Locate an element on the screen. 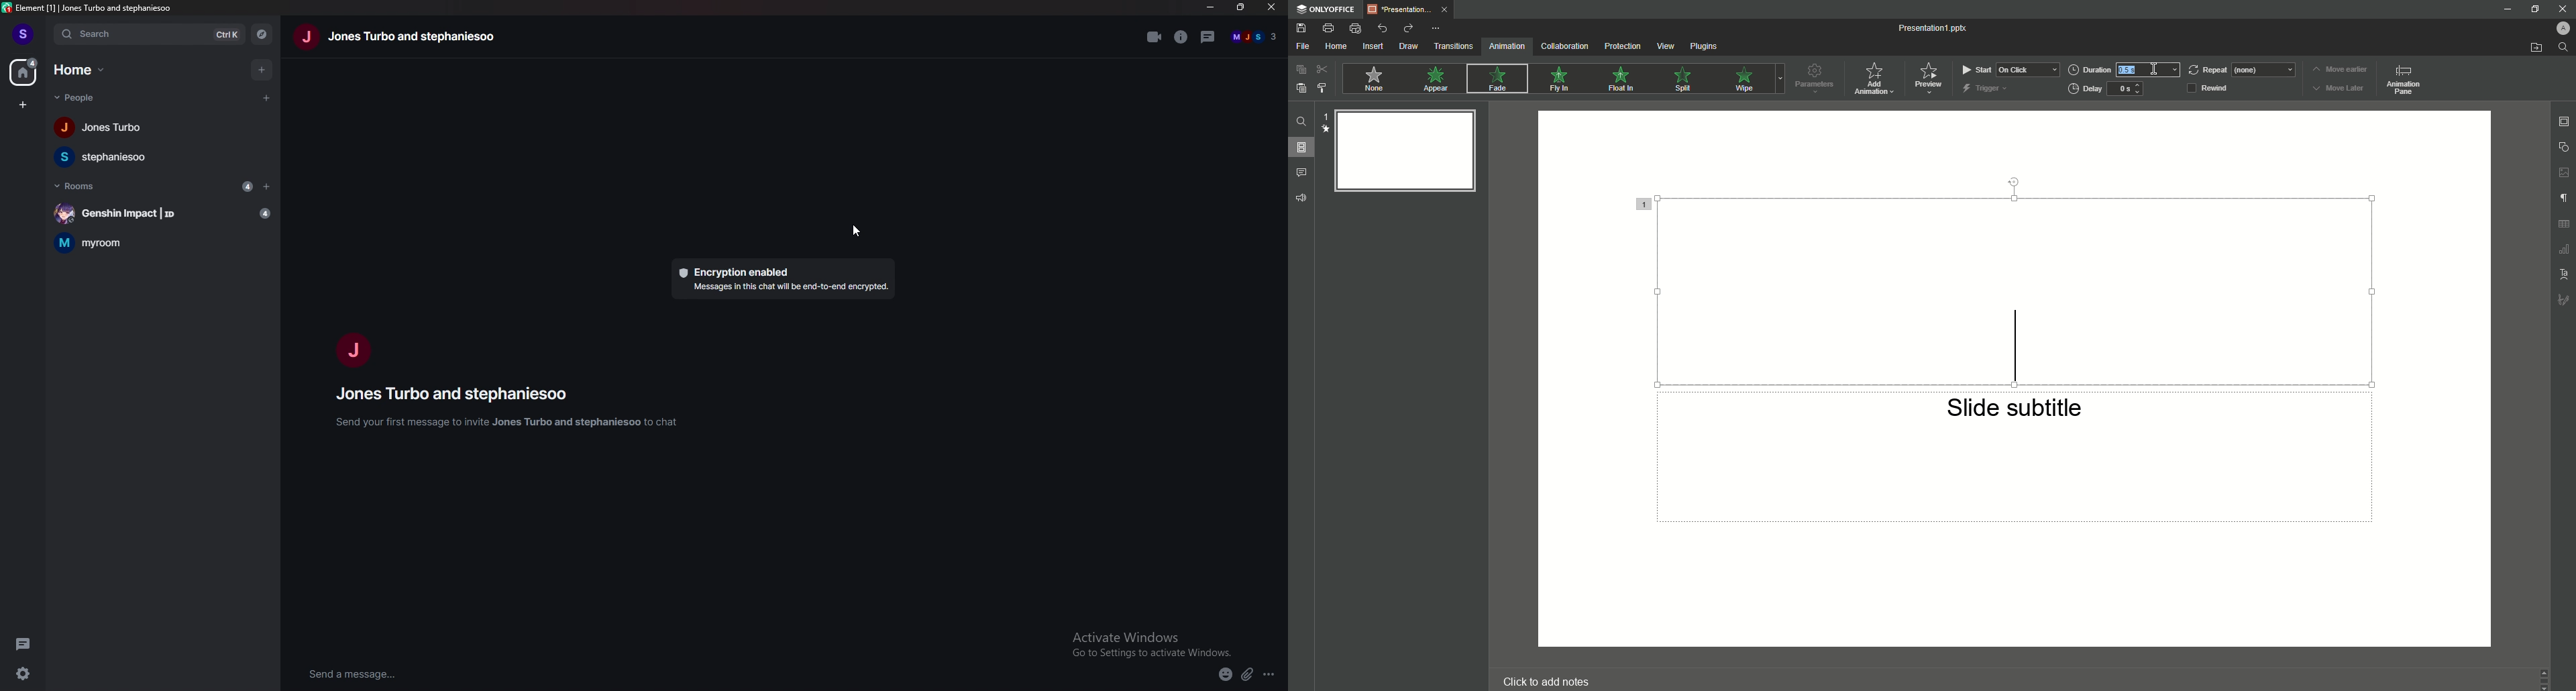 The height and width of the screenshot is (700, 2576). Spill is located at coordinates (1684, 83).